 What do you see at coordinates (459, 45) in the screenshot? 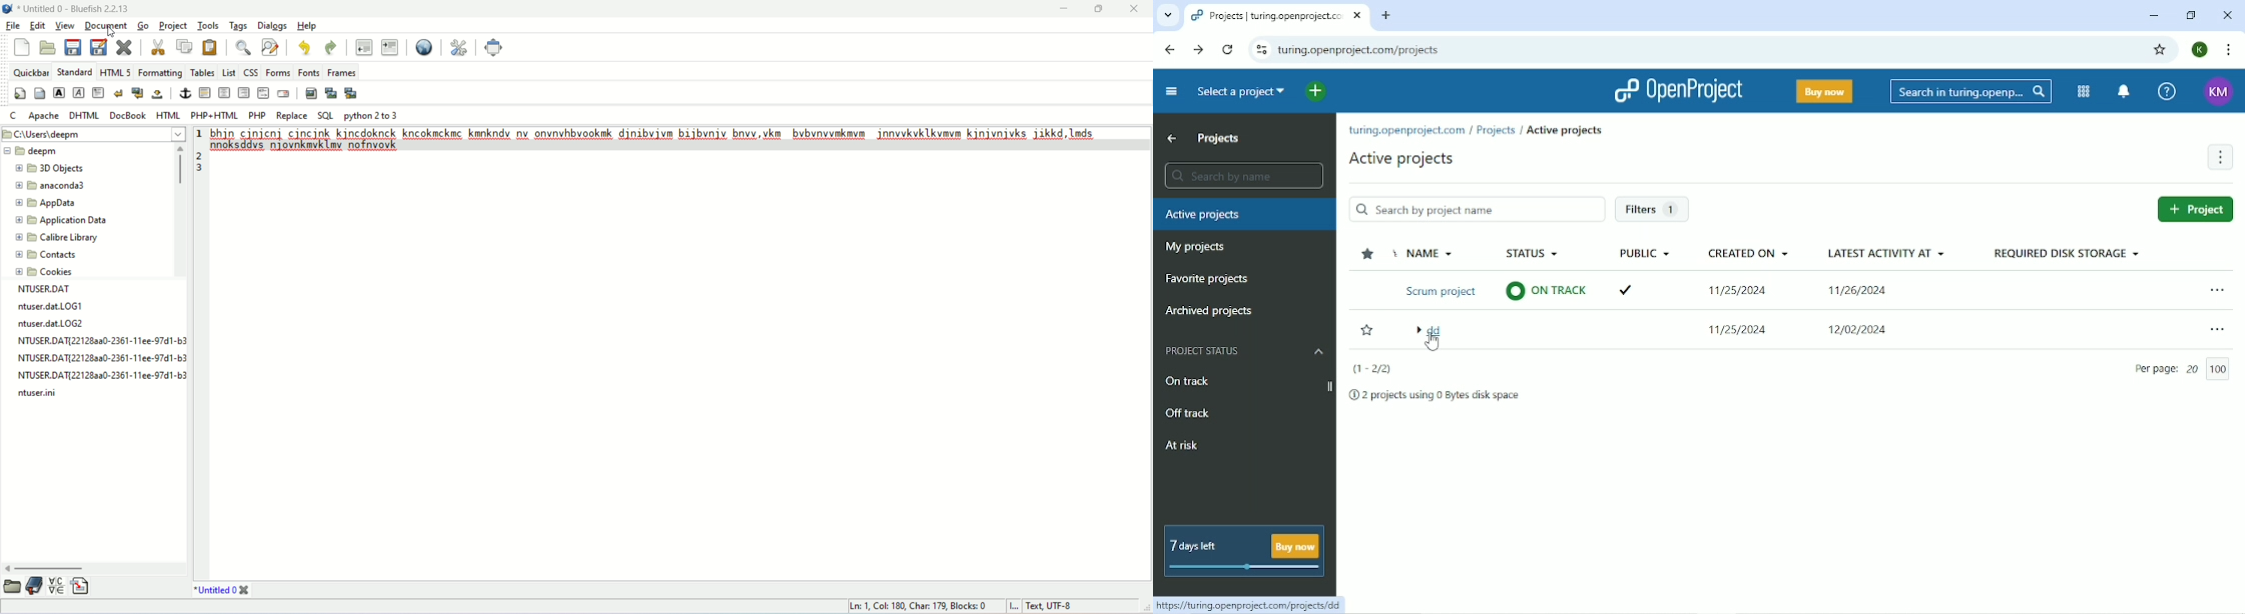
I see `edit preferences` at bounding box center [459, 45].